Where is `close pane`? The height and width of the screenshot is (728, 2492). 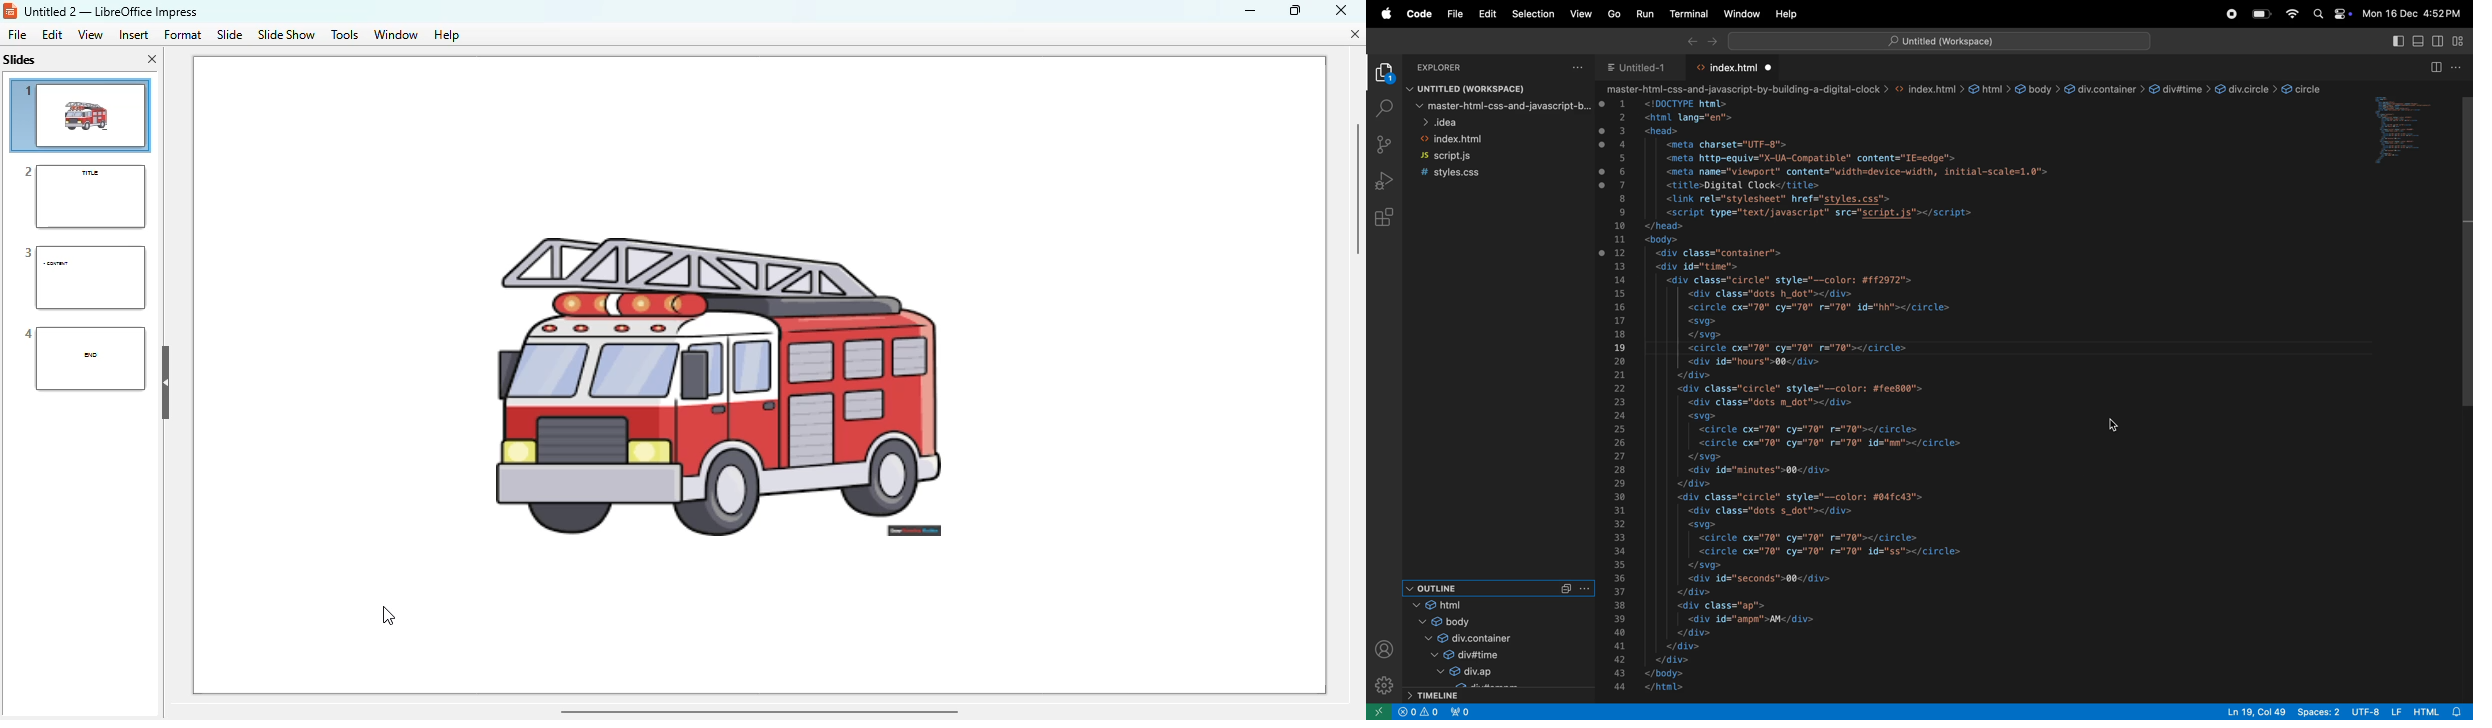
close pane is located at coordinates (152, 59).